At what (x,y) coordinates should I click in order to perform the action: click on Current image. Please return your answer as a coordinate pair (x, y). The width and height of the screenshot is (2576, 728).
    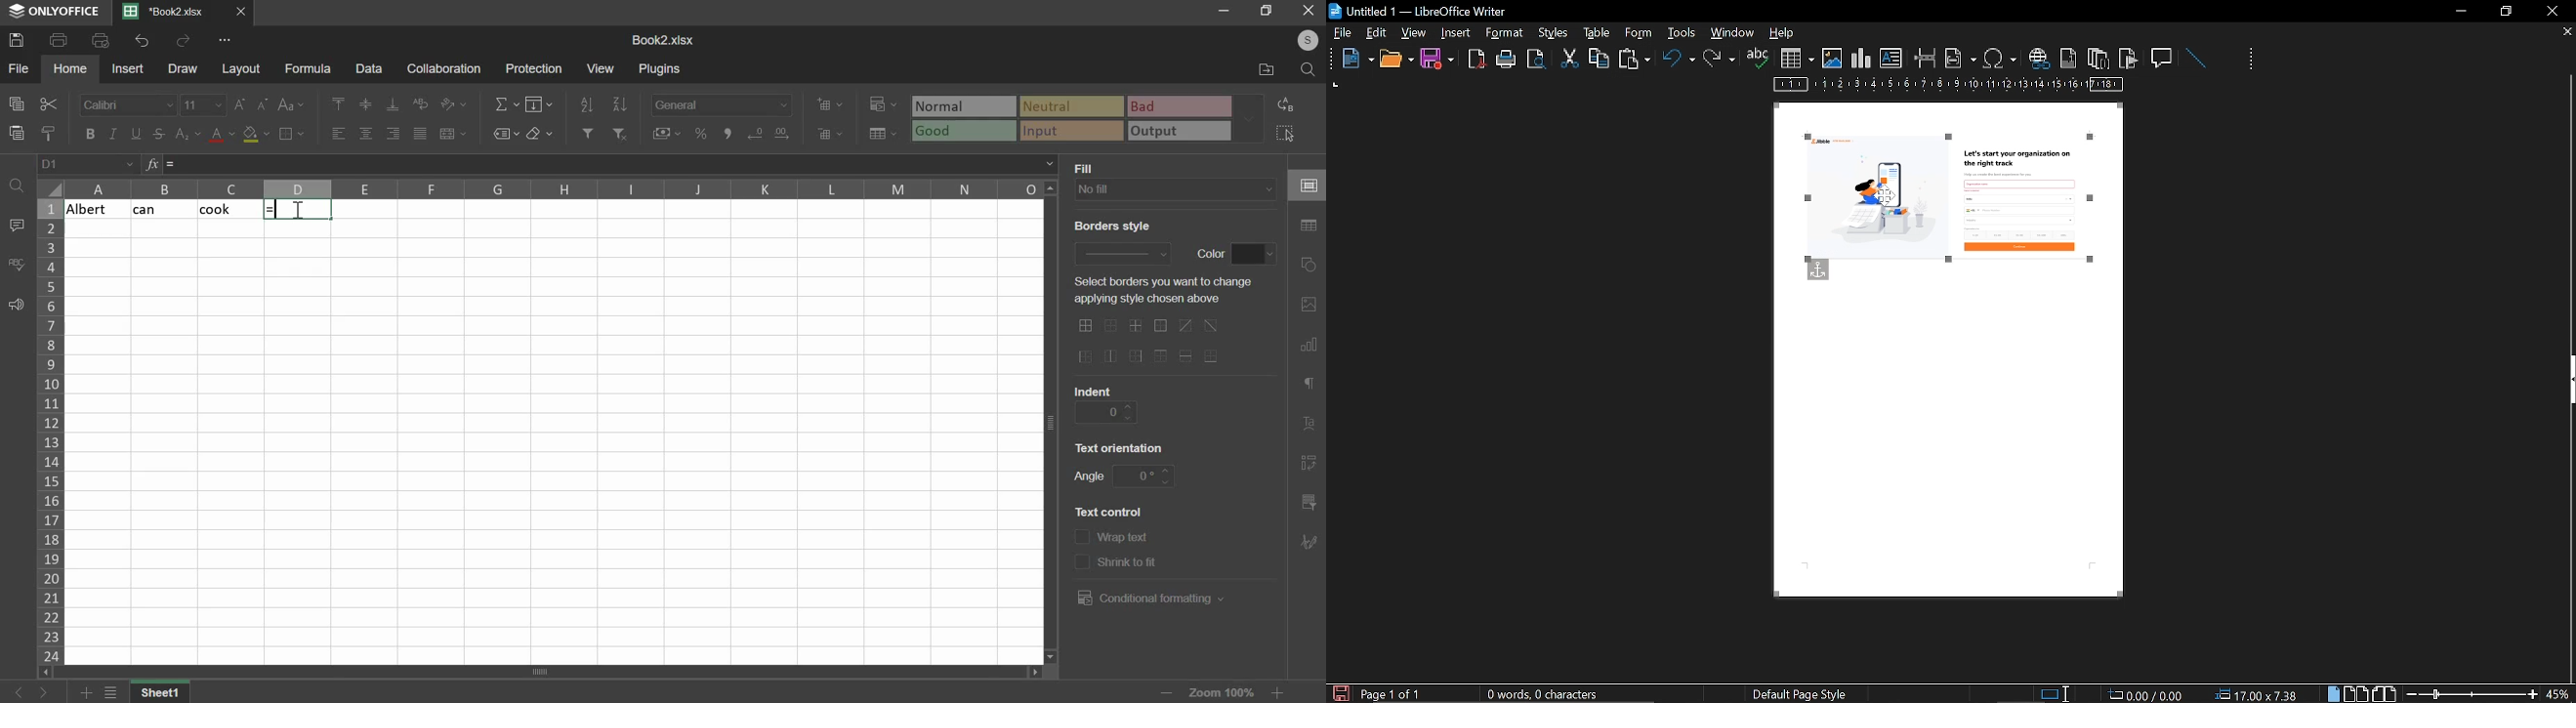
    Looking at the image, I should click on (1957, 212).